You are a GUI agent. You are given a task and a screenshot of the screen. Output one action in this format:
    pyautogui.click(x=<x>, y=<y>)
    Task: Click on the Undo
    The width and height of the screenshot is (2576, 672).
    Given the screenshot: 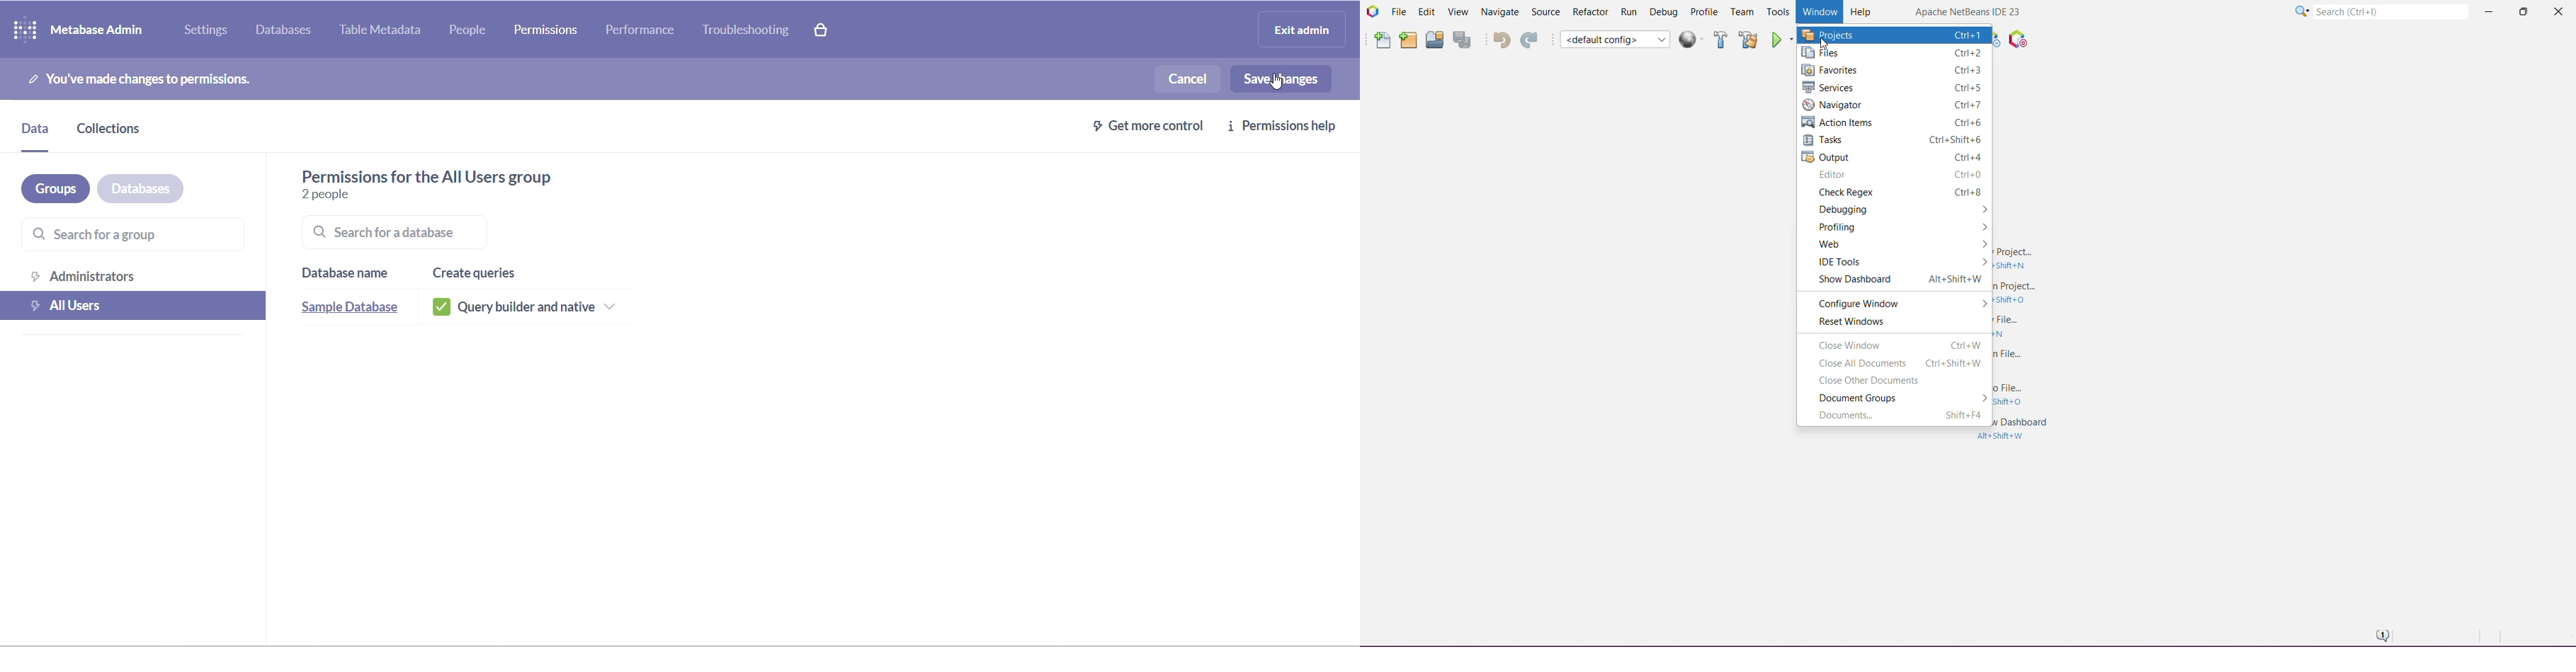 What is the action you would take?
    pyautogui.click(x=1498, y=39)
    